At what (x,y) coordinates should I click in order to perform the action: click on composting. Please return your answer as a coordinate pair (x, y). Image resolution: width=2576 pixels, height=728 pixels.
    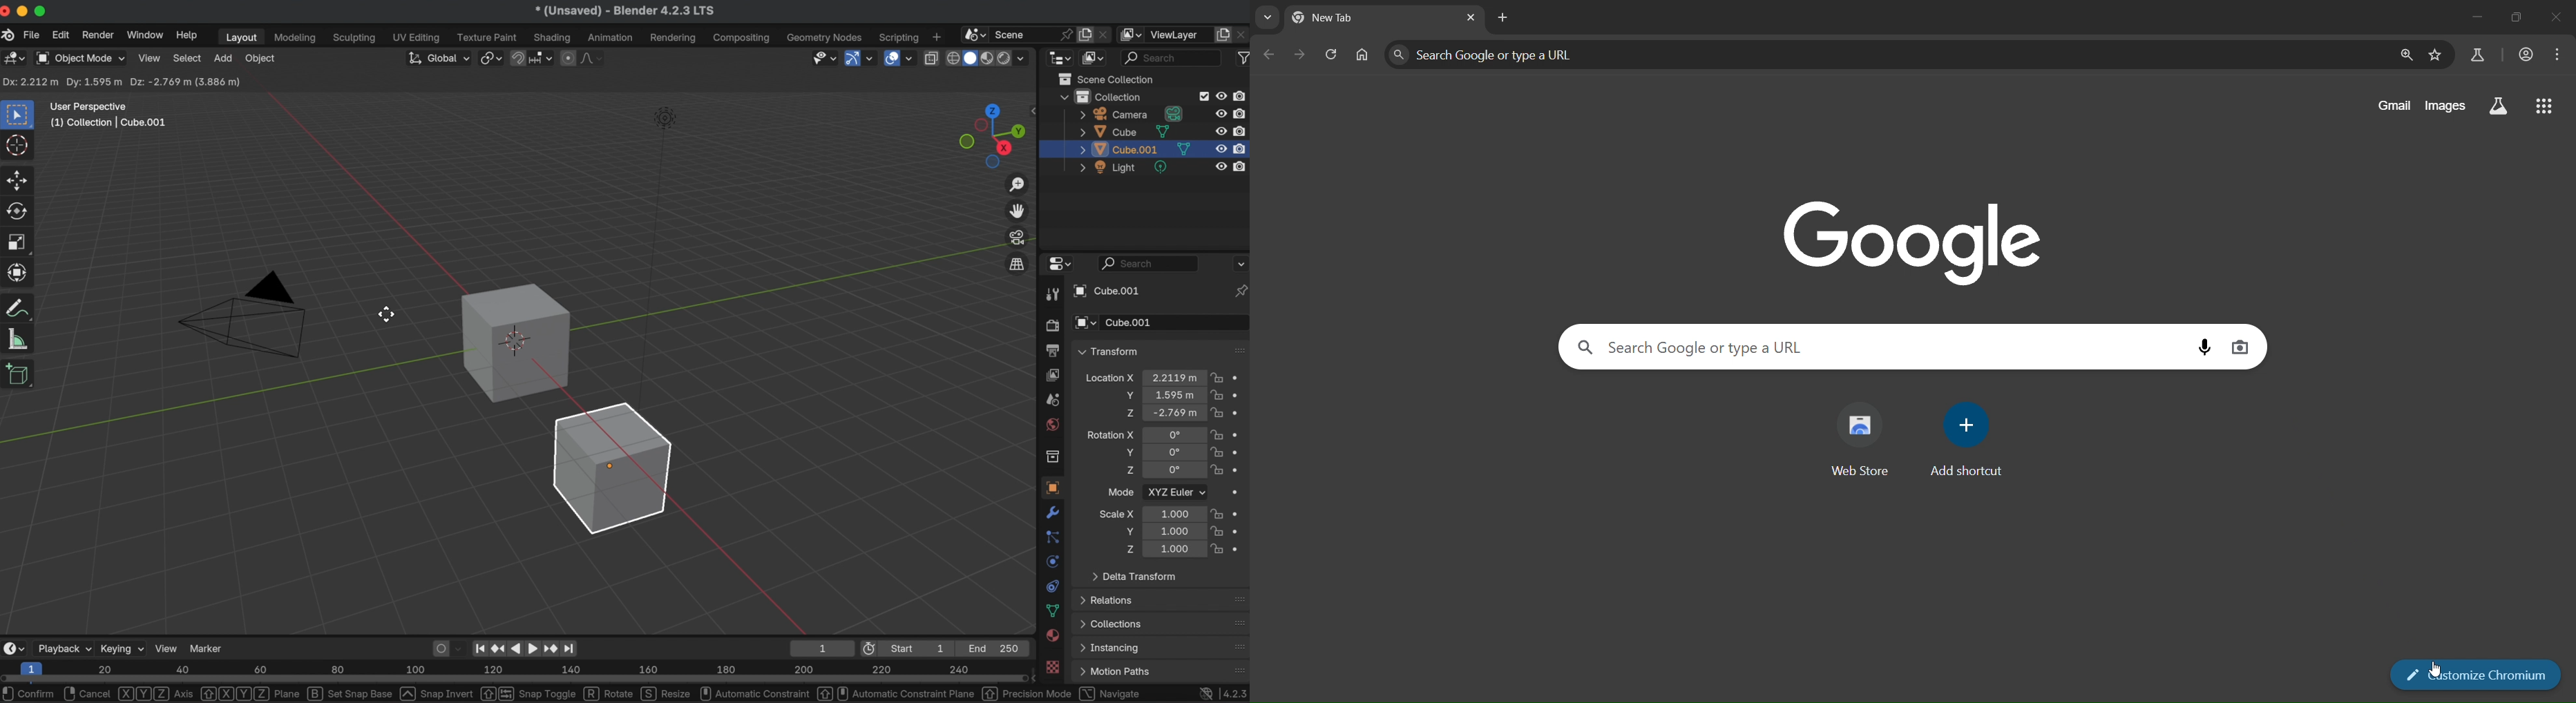
    Looking at the image, I should click on (744, 38).